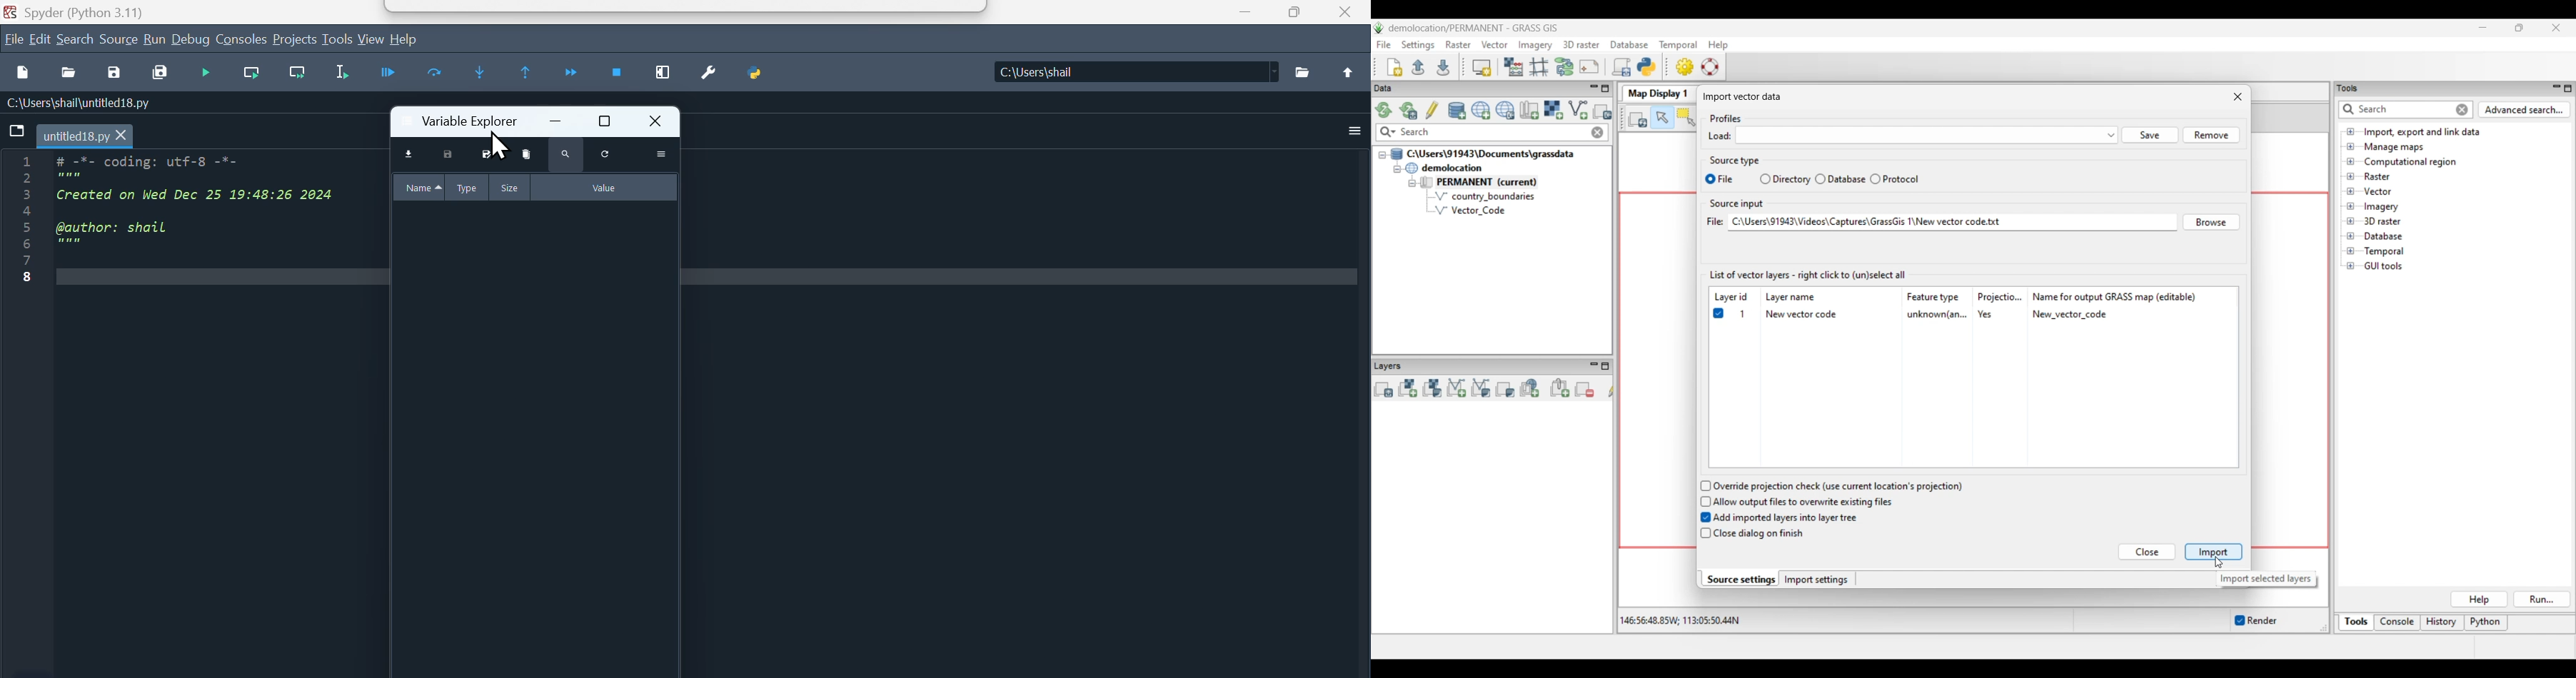 The width and height of the screenshot is (2576, 700). I want to click on Maximize, so click(1301, 13).